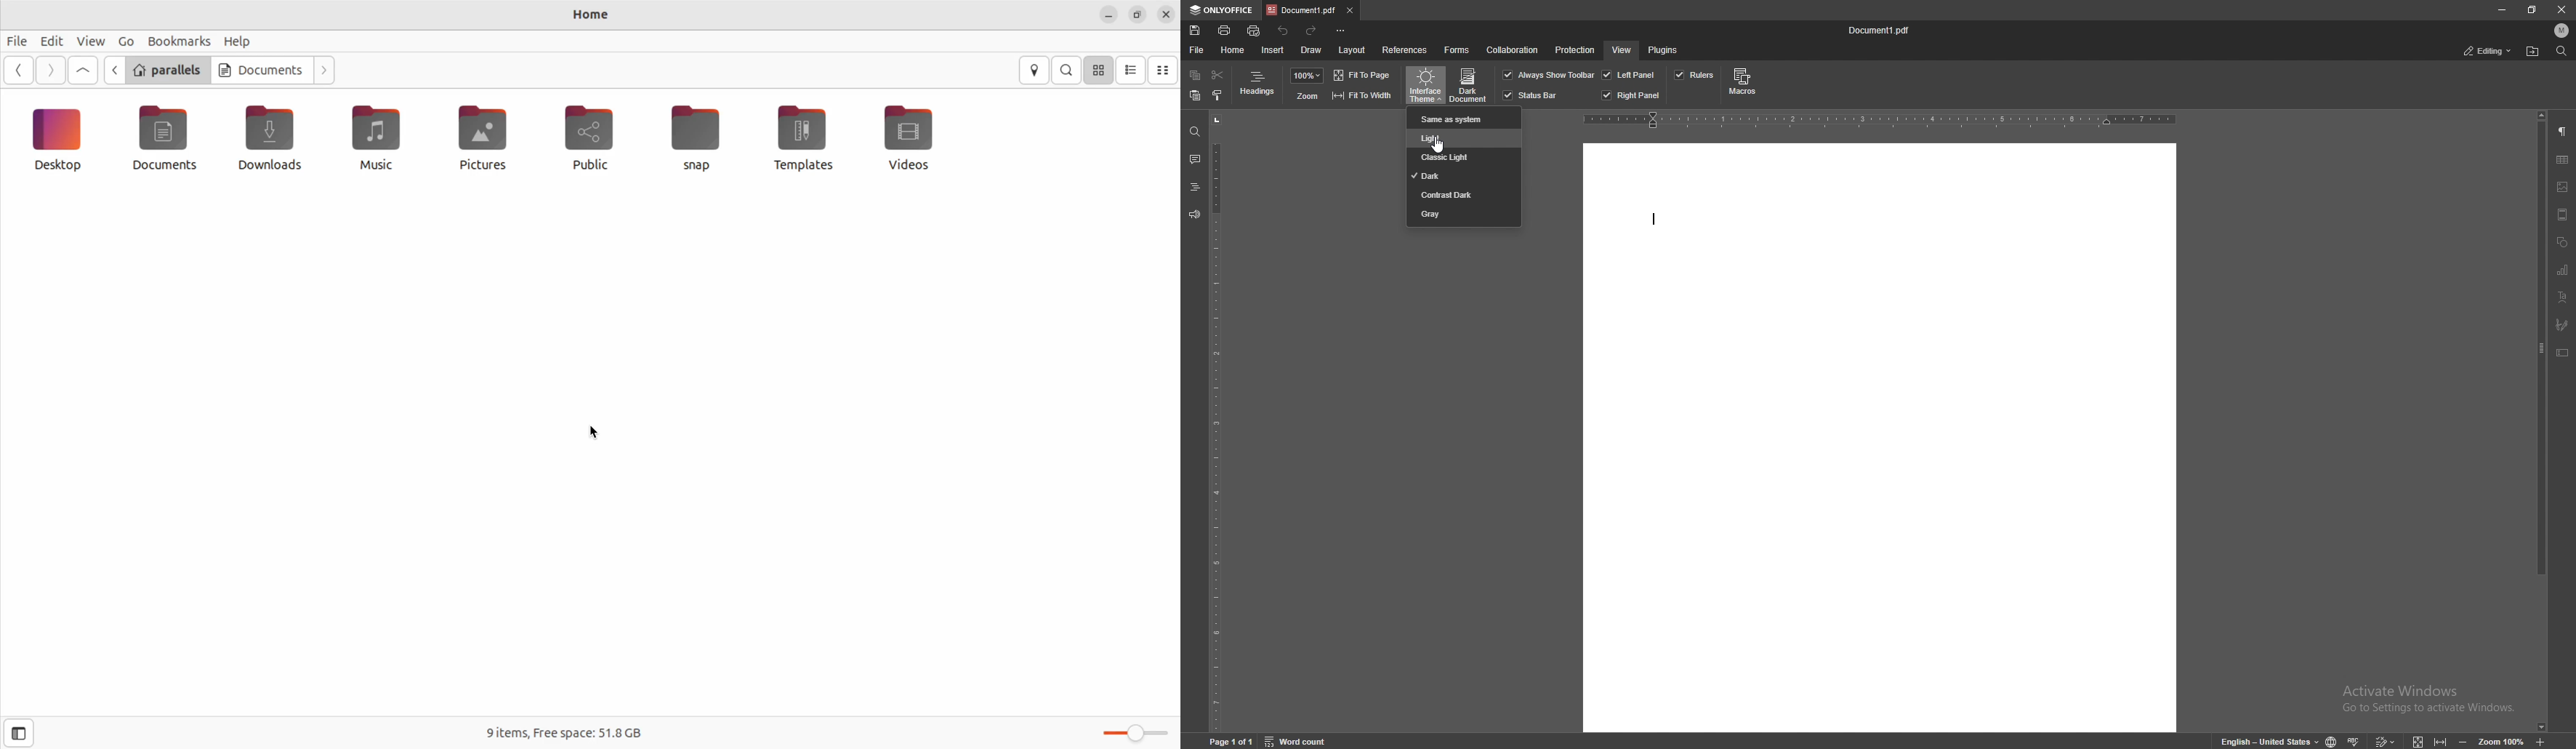 This screenshot has height=756, width=2576. Describe the element at coordinates (1364, 75) in the screenshot. I see `fit to page` at that location.